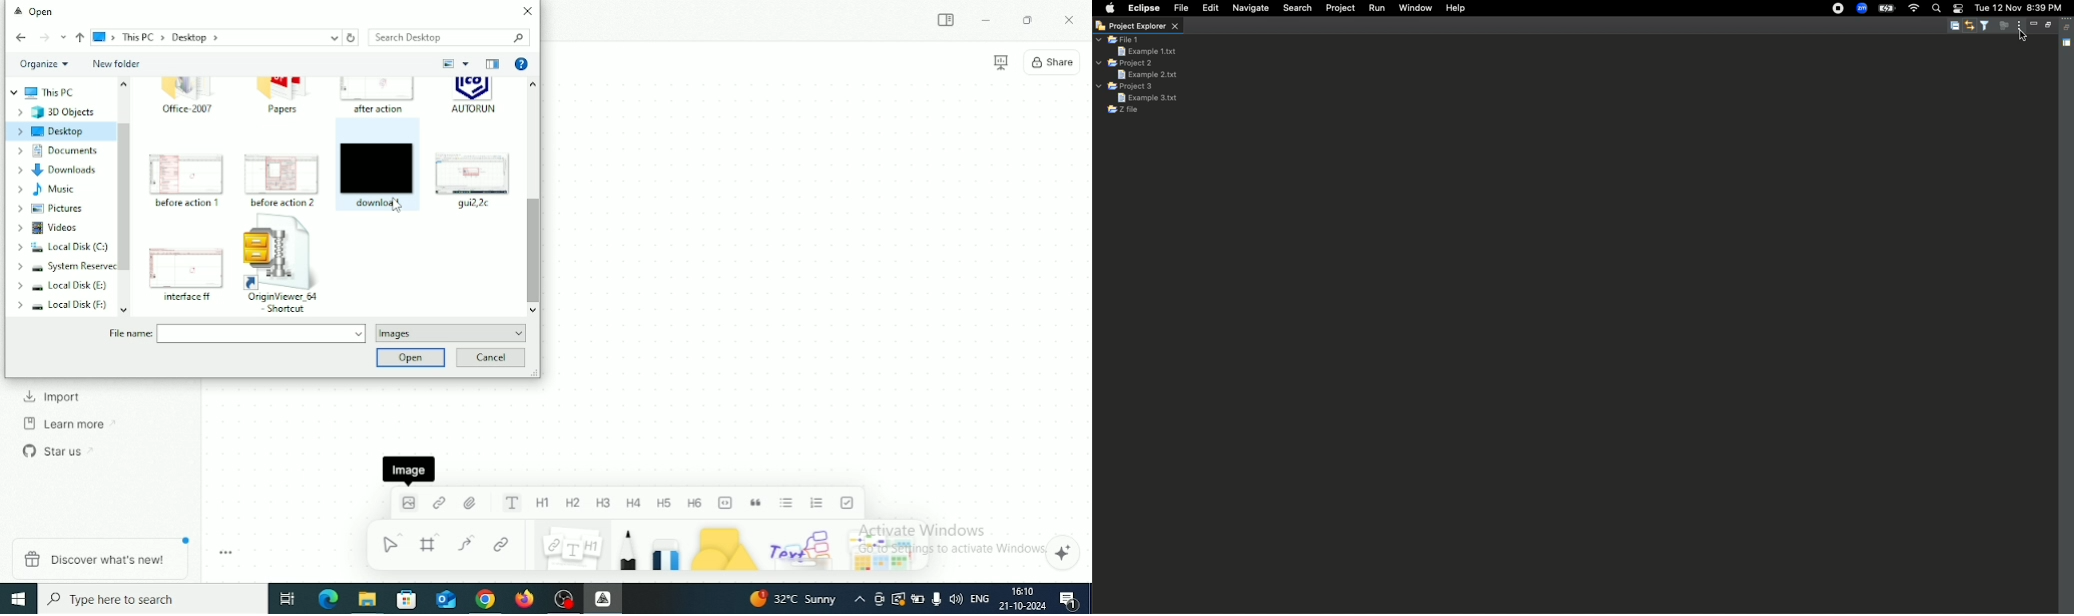  What do you see at coordinates (2023, 37) in the screenshot?
I see `Clicking on view menu` at bounding box center [2023, 37].